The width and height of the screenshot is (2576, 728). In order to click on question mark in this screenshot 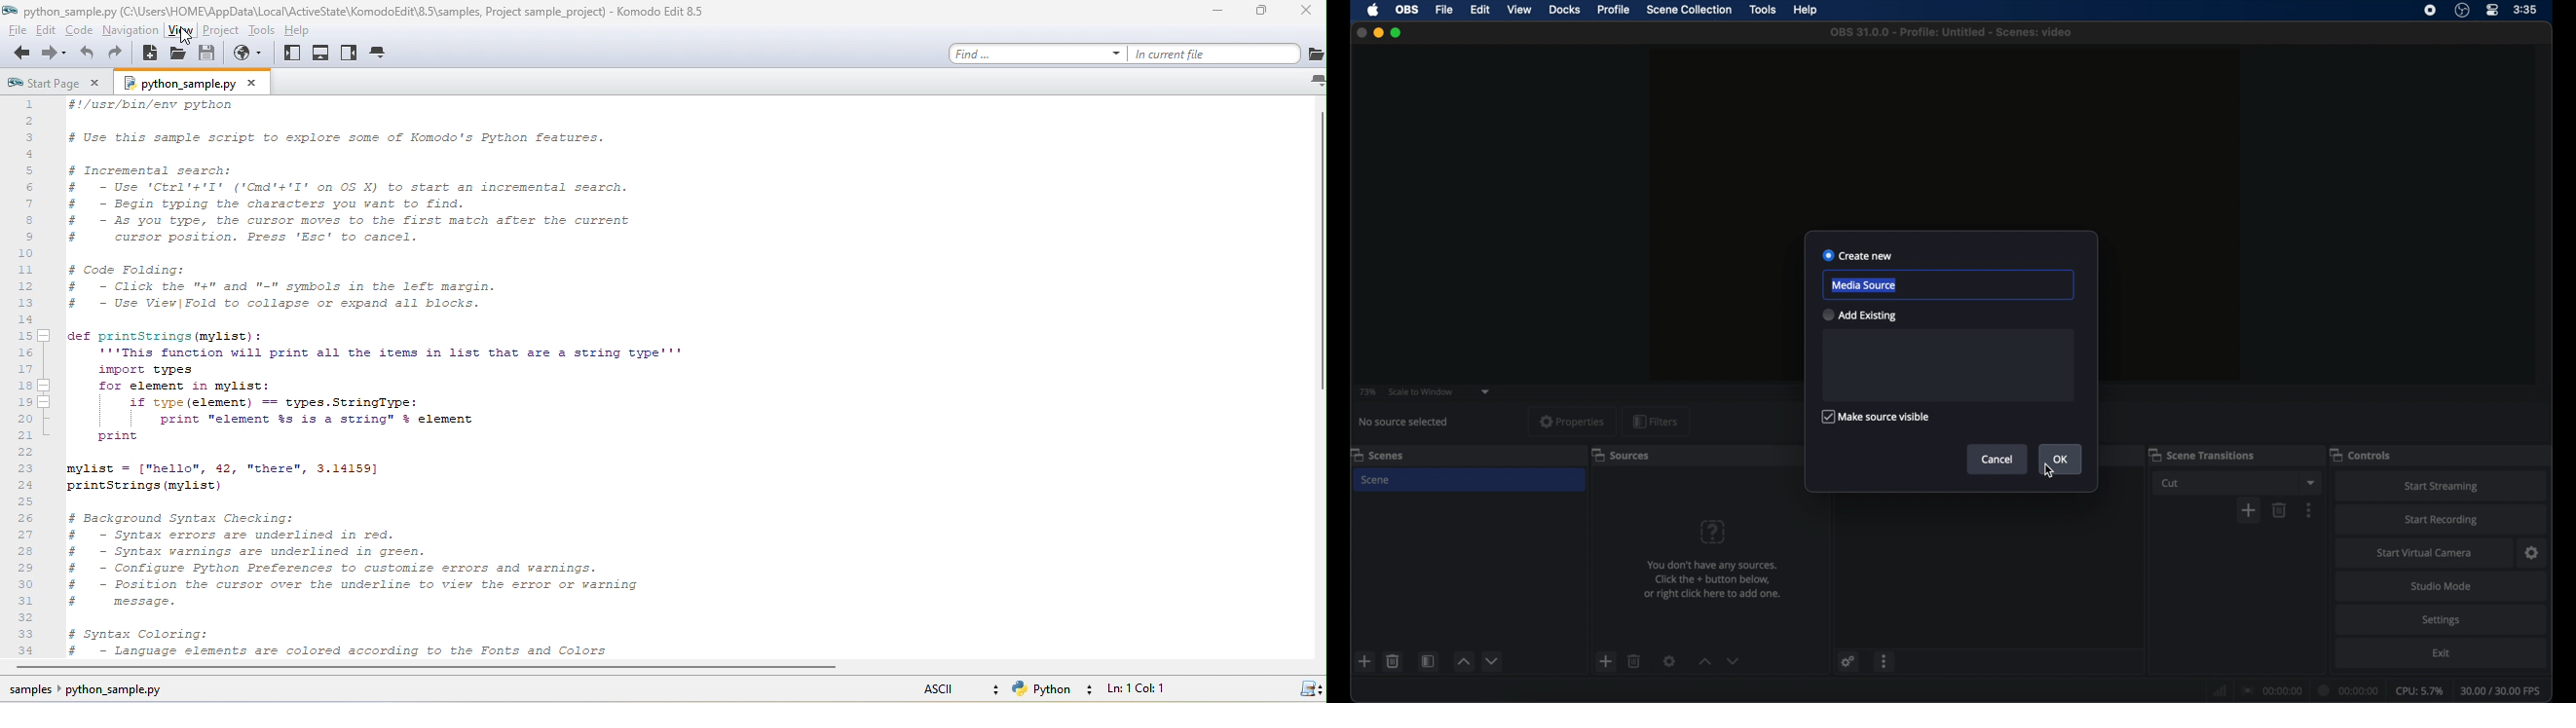, I will do `click(1713, 531)`.